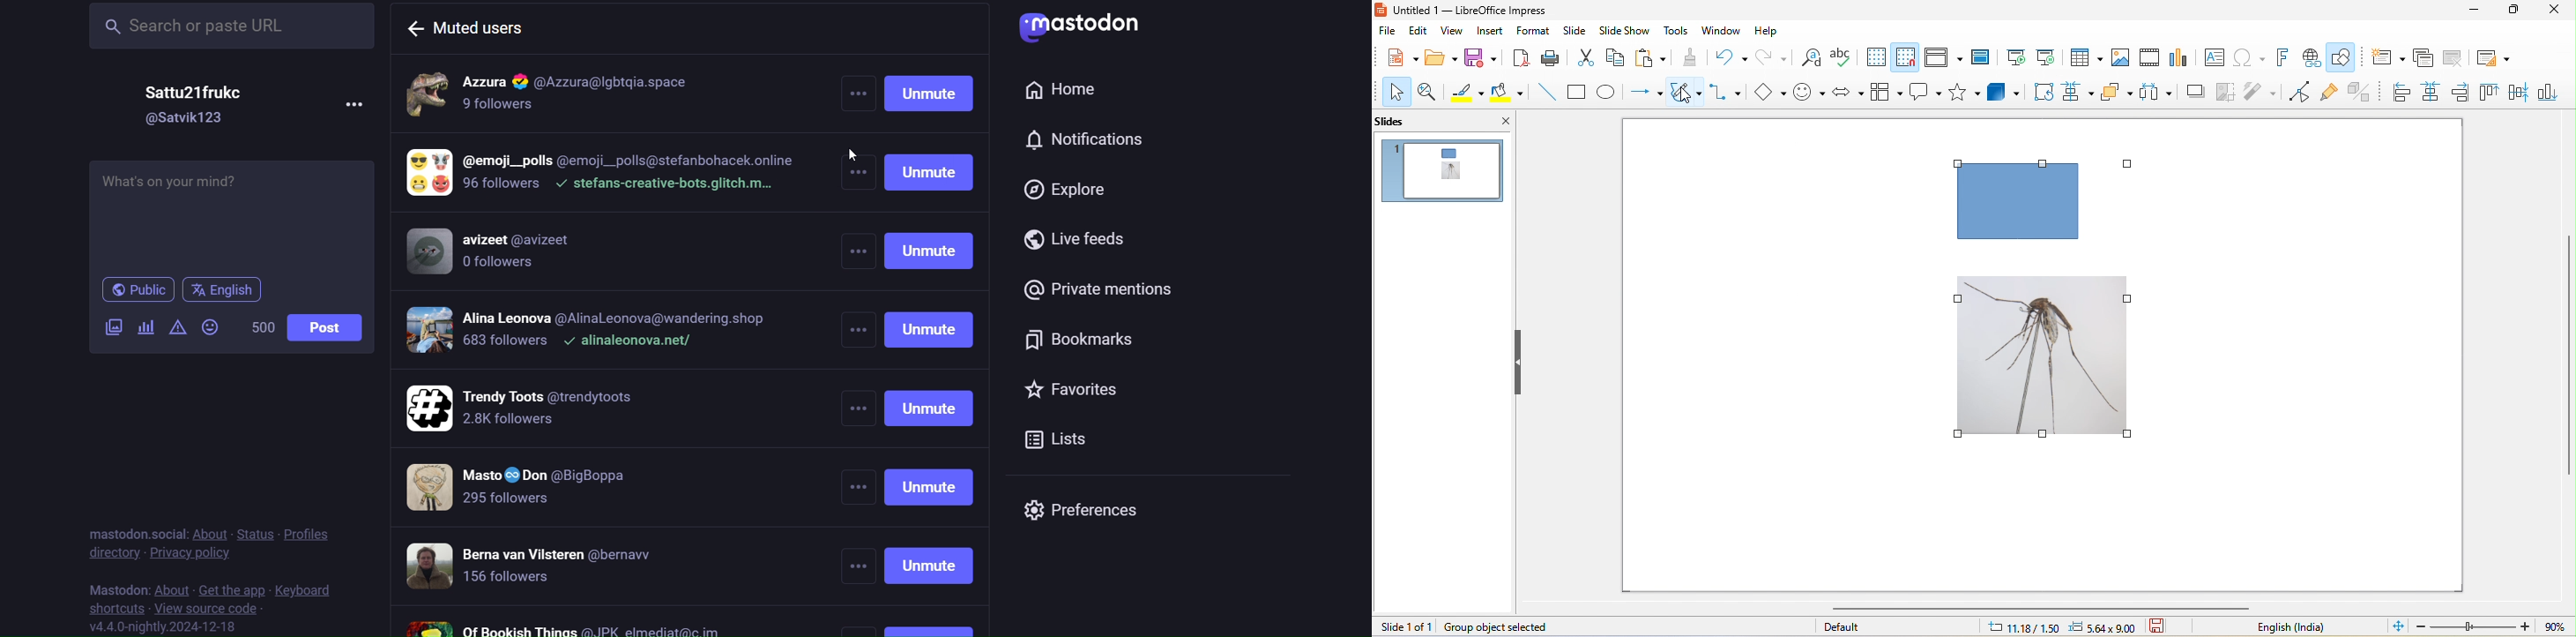 This screenshot has height=644, width=2576. I want to click on crop image, so click(2225, 94).